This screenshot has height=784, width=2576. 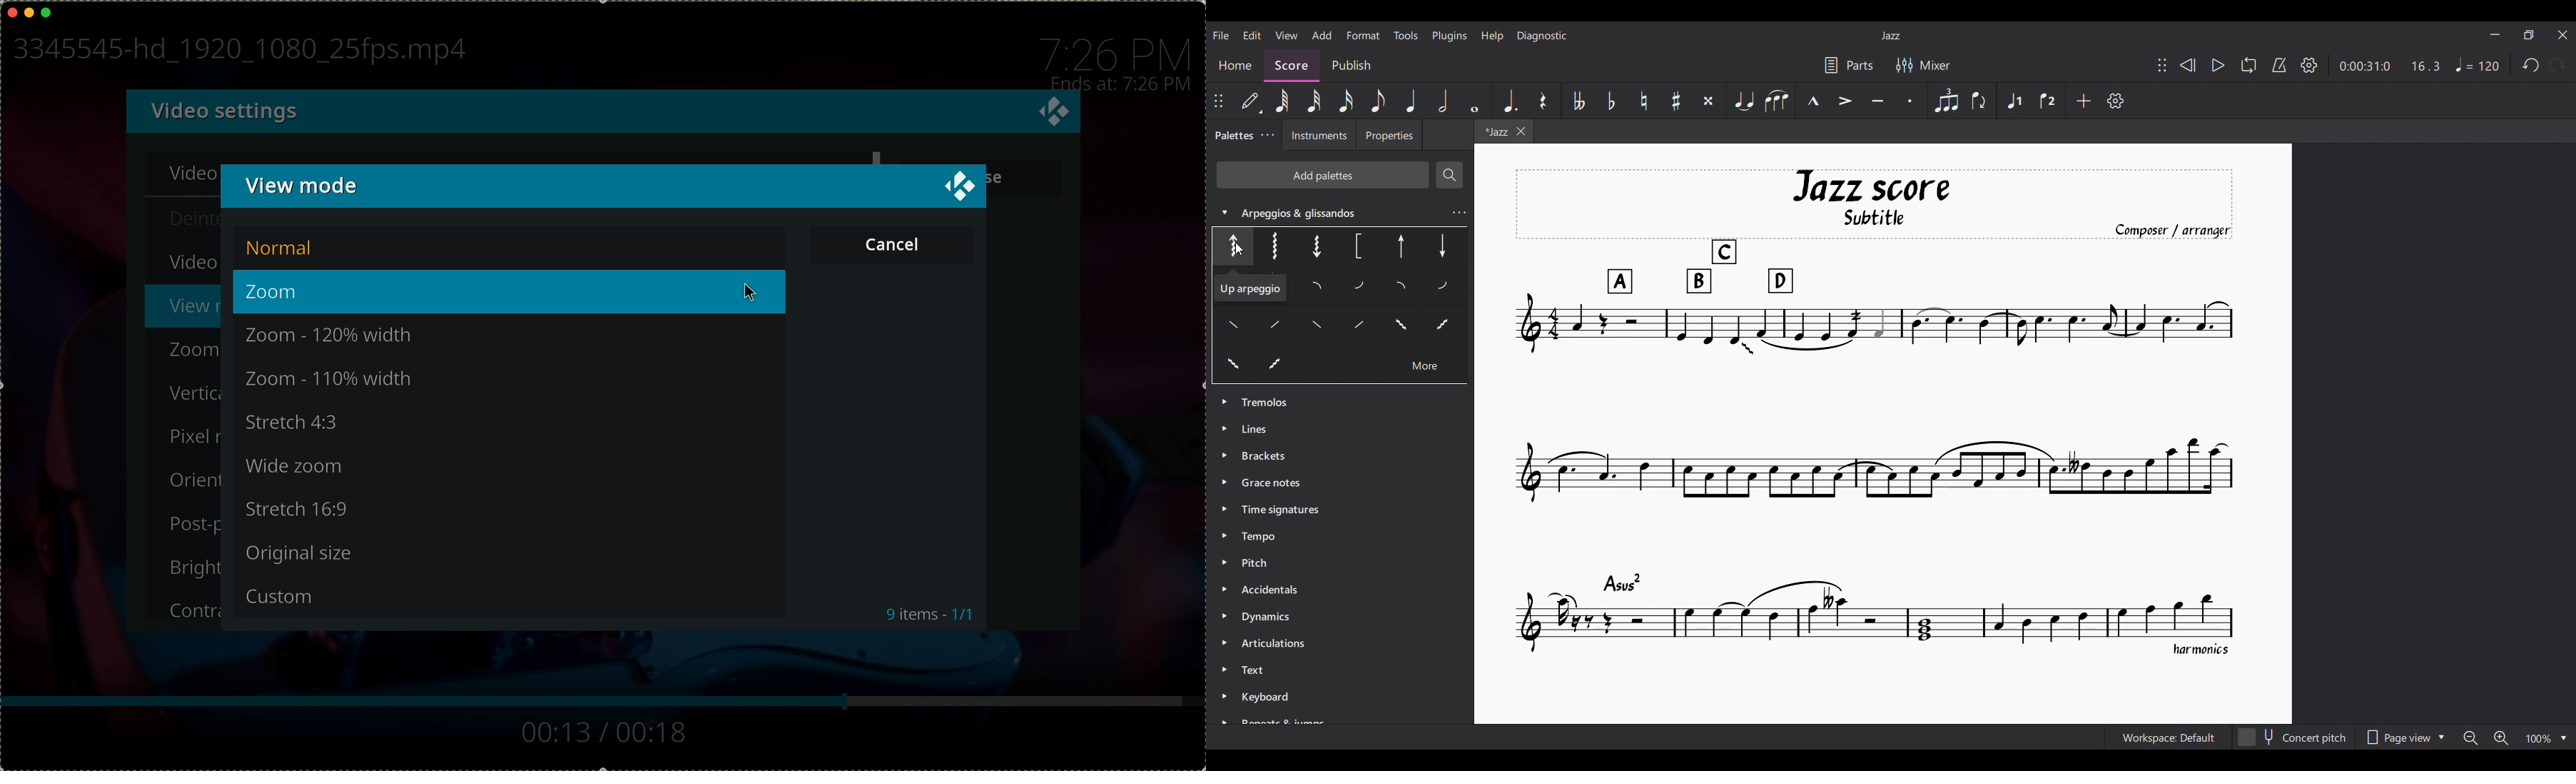 What do you see at coordinates (1218, 101) in the screenshot?
I see `Change position` at bounding box center [1218, 101].